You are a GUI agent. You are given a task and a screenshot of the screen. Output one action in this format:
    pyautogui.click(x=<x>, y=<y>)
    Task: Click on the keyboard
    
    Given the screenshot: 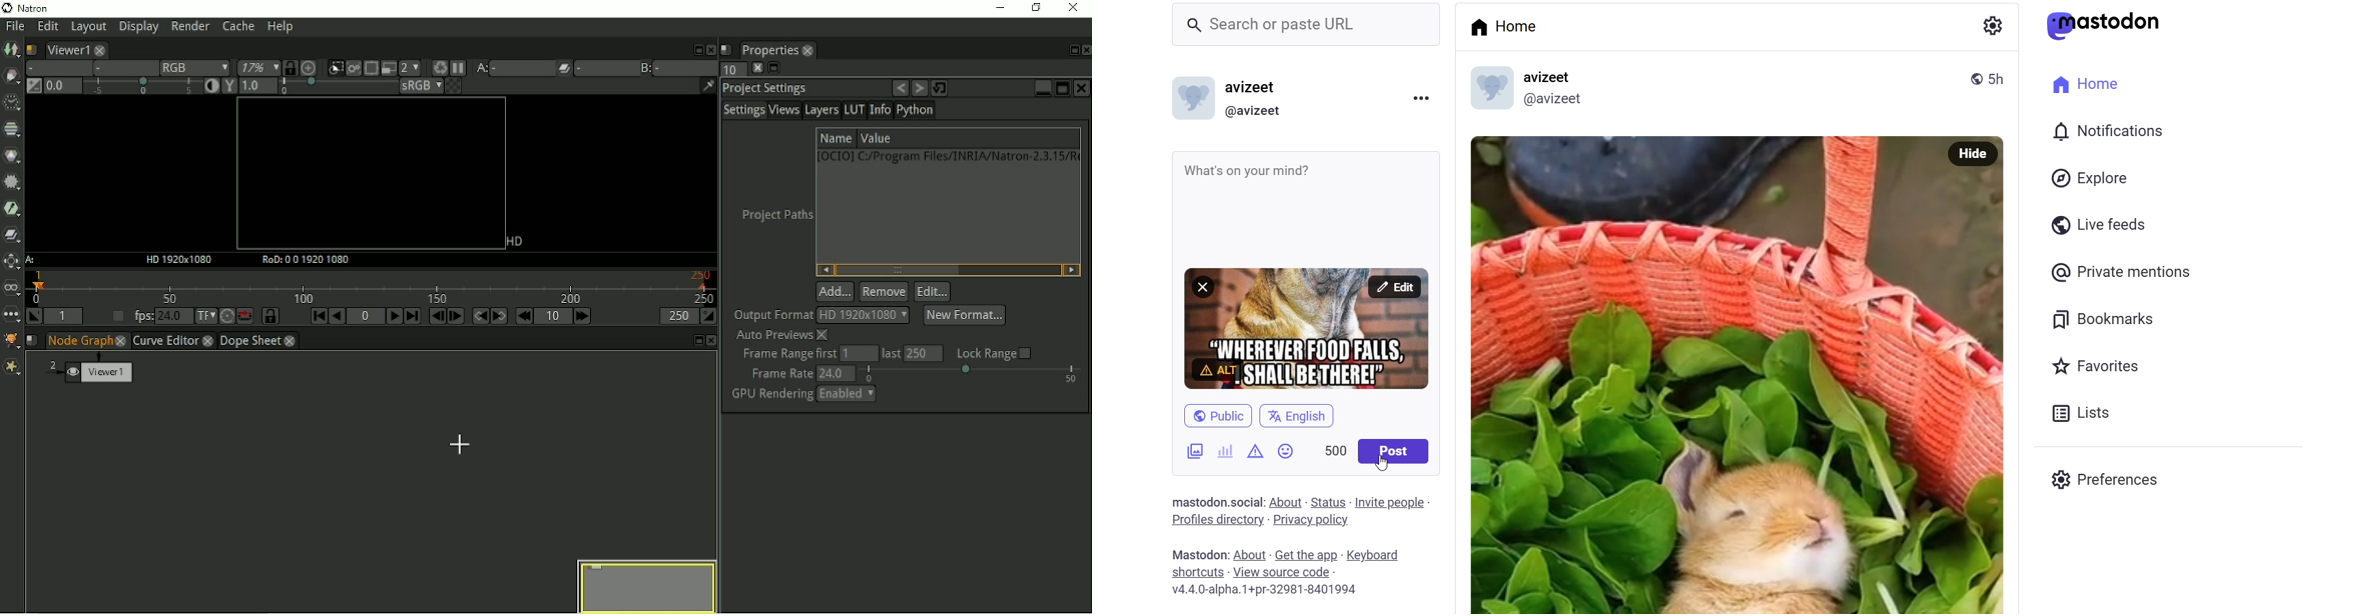 What is the action you would take?
    pyautogui.click(x=1375, y=555)
    